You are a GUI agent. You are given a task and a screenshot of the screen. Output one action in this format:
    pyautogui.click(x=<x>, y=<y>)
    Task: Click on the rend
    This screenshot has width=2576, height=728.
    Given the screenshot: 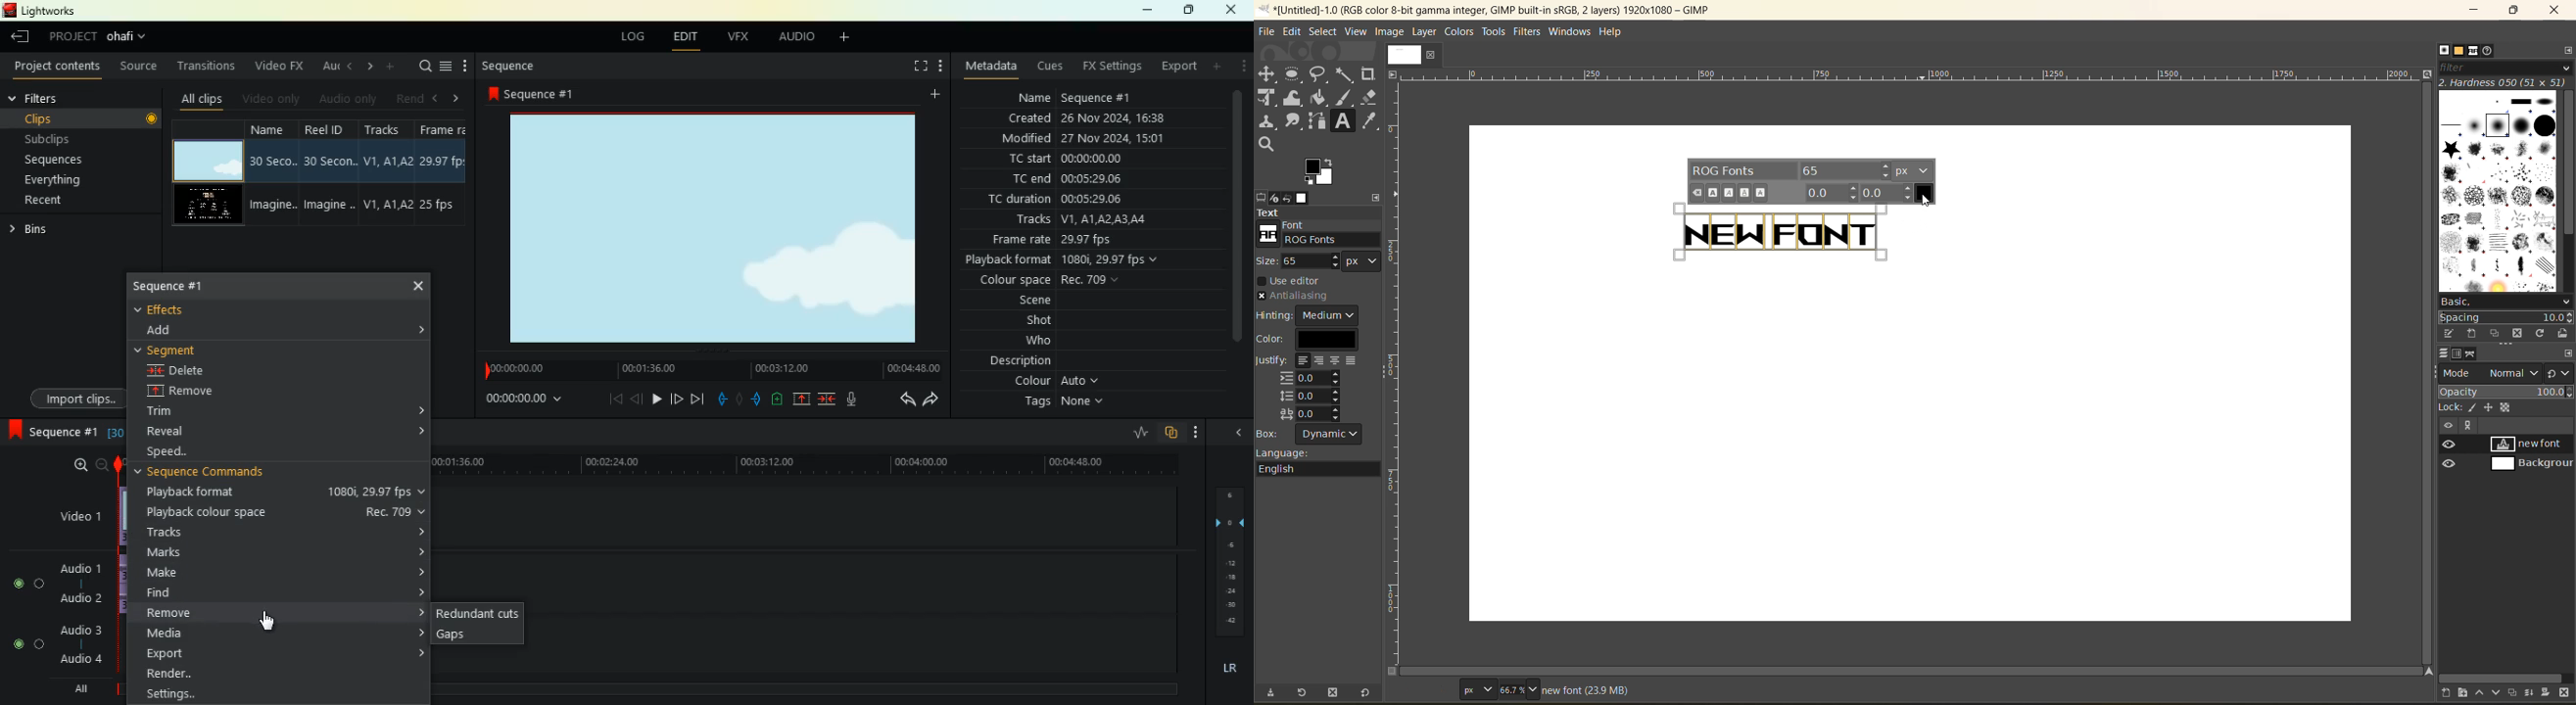 What is the action you would take?
    pyautogui.click(x=411, y=99)
    